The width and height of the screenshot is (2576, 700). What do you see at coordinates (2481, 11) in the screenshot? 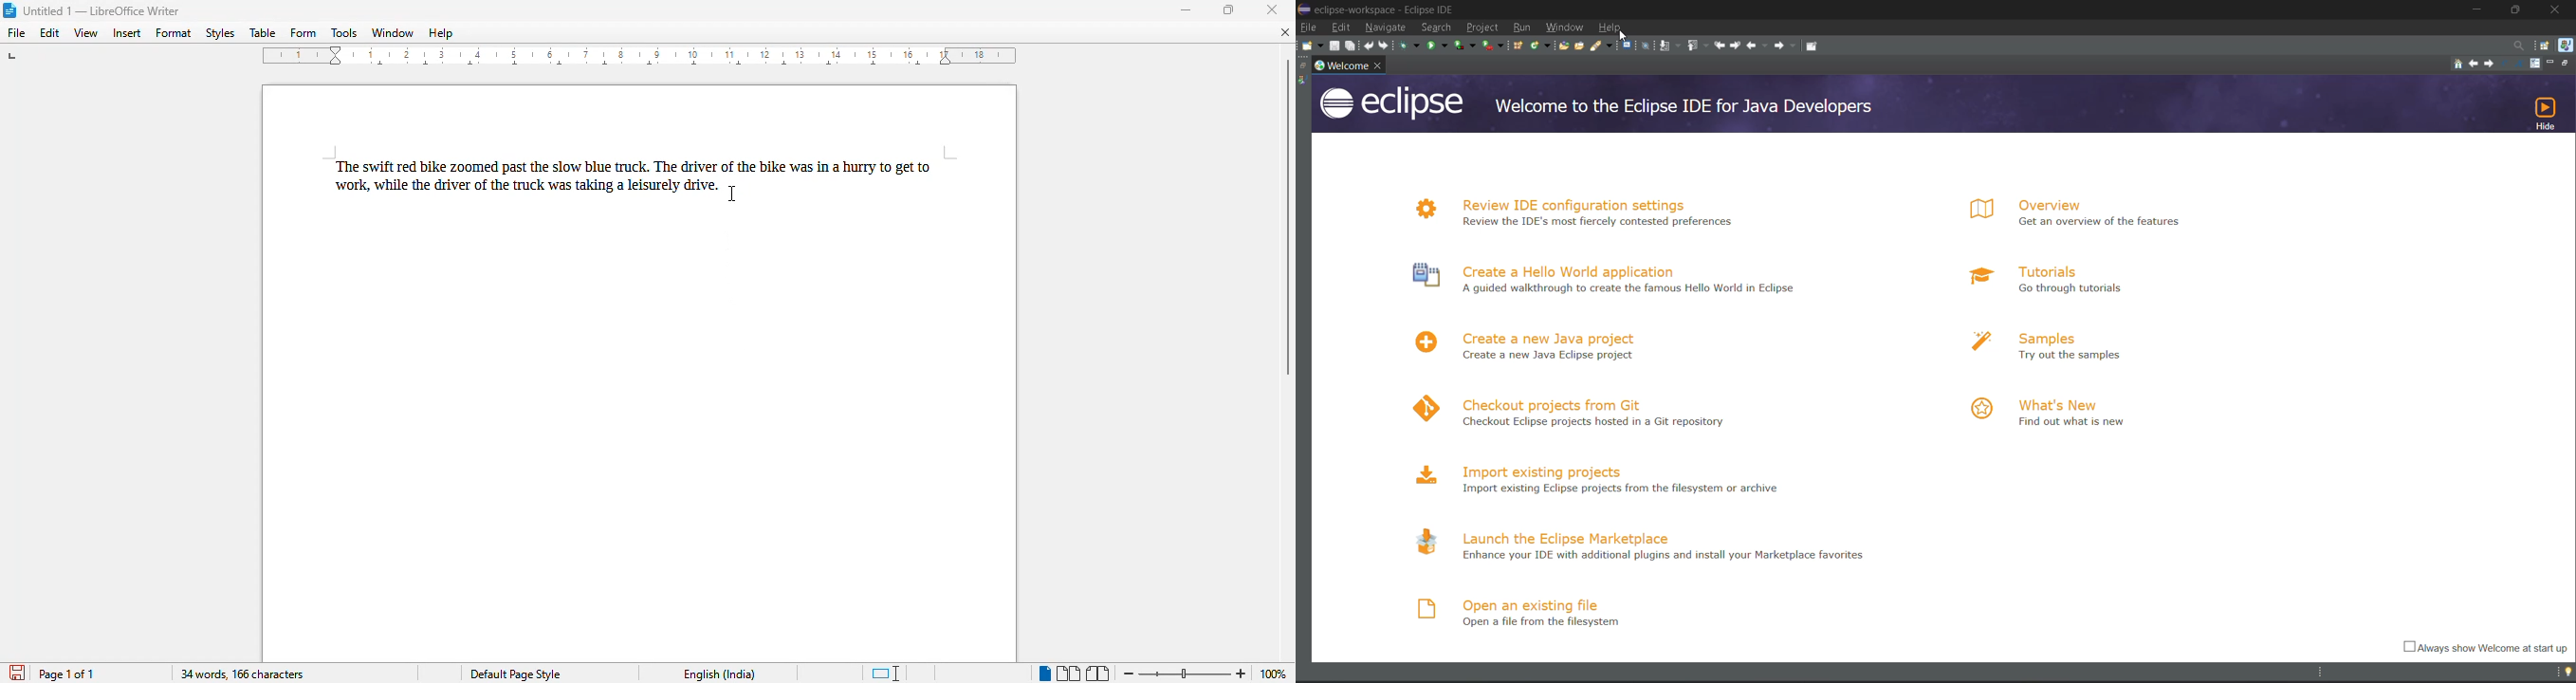
I see `minimize` at bounding box center [2481, 11].